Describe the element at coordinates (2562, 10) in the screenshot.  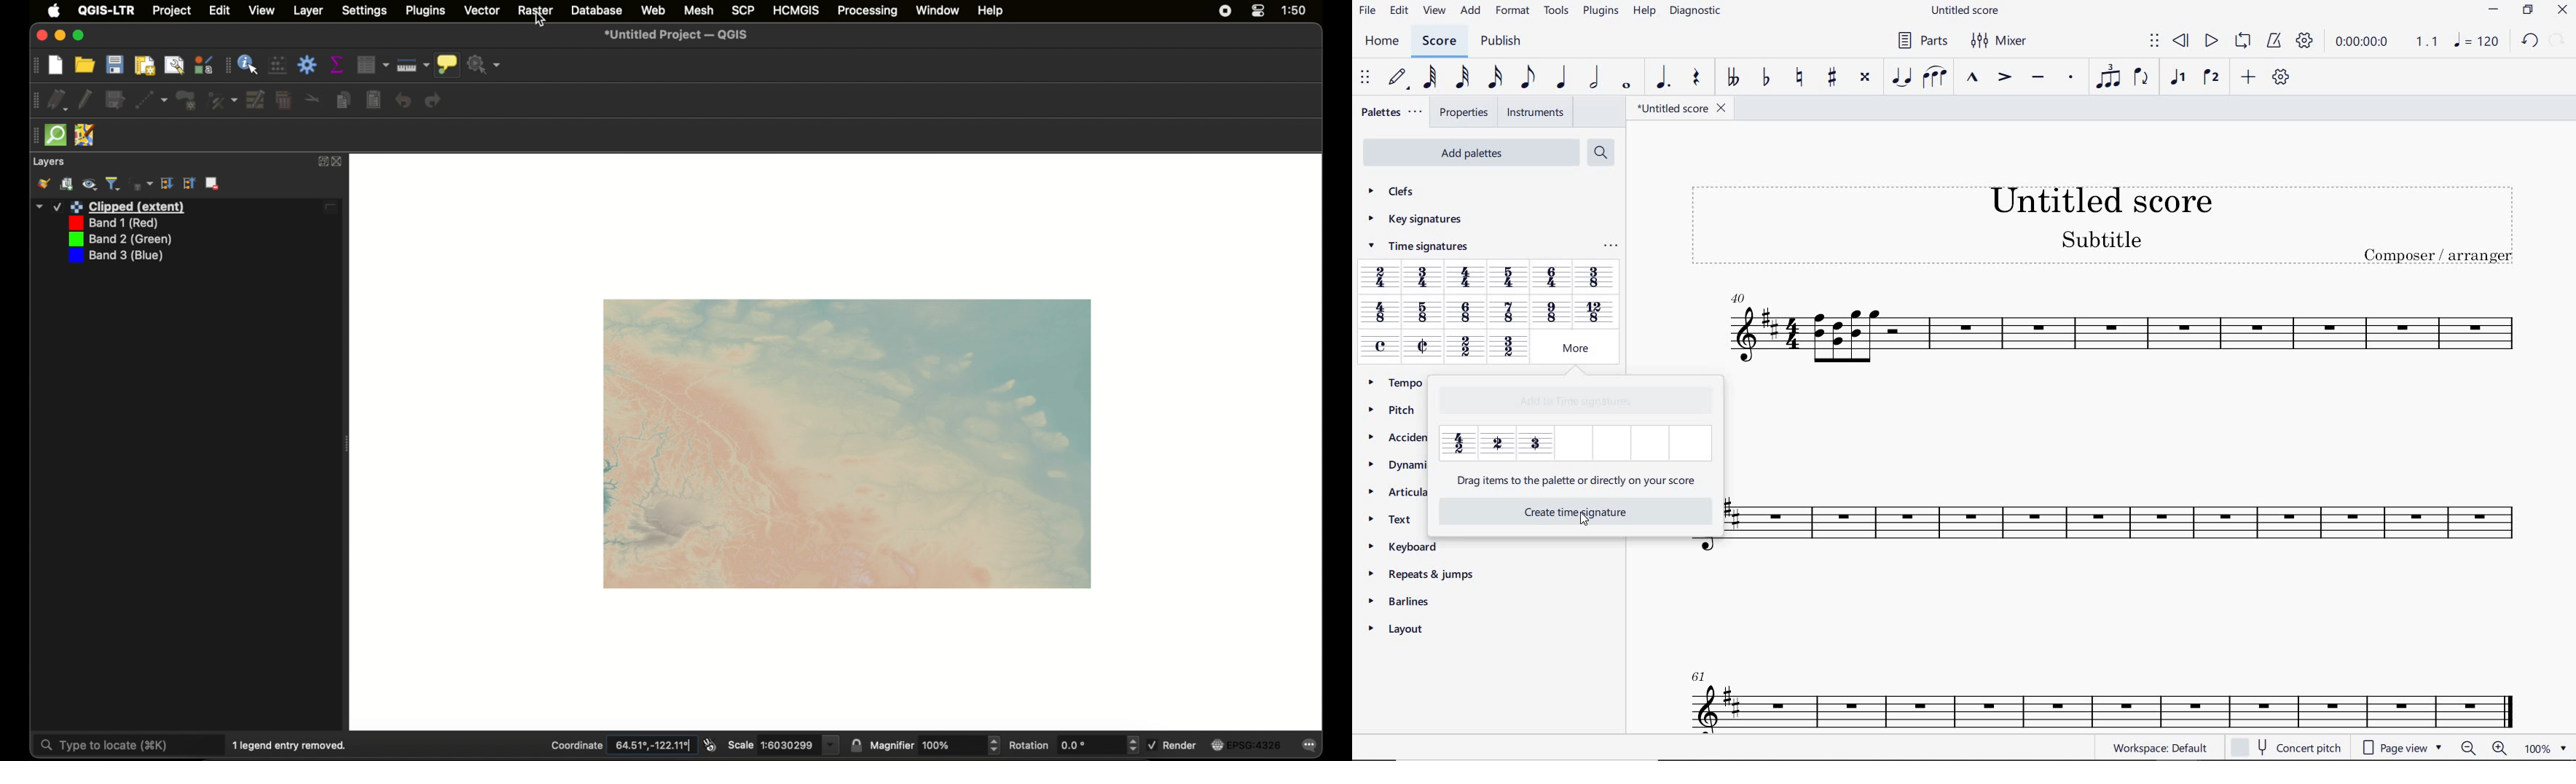
I see `CLOSE` at that location.